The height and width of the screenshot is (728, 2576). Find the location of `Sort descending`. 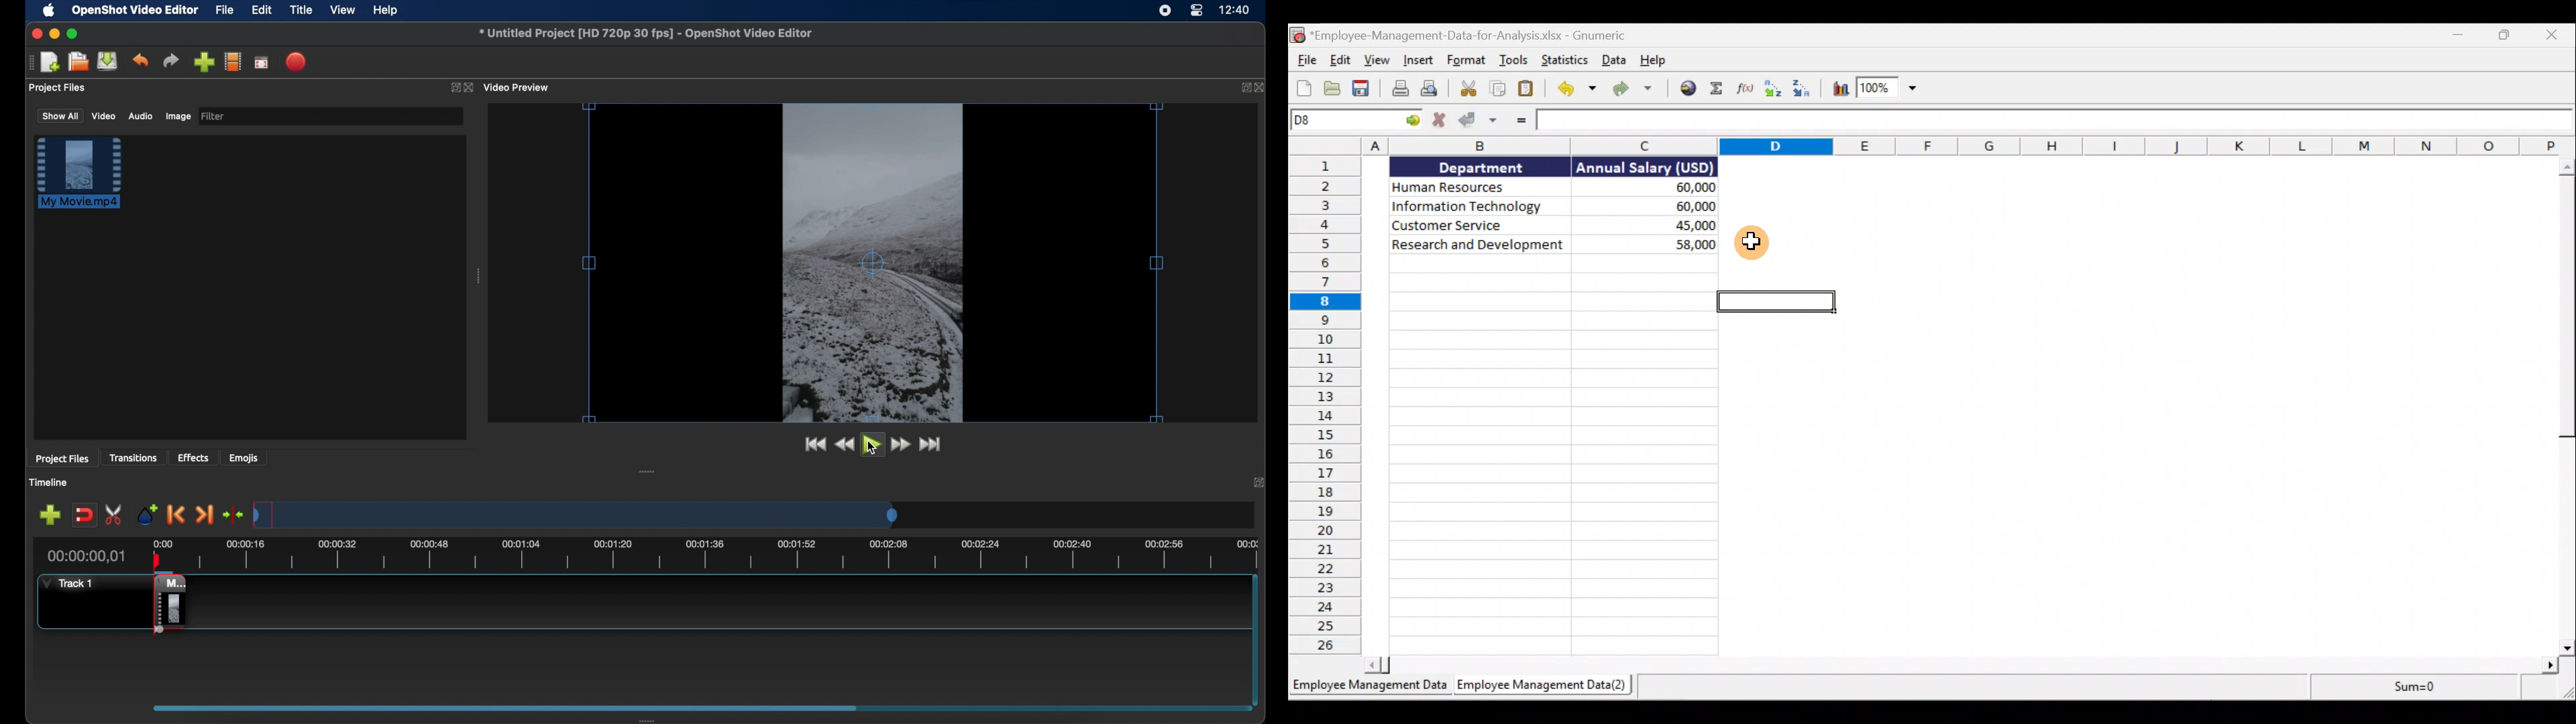

Sort descending is located at coordinates (1808, 91).